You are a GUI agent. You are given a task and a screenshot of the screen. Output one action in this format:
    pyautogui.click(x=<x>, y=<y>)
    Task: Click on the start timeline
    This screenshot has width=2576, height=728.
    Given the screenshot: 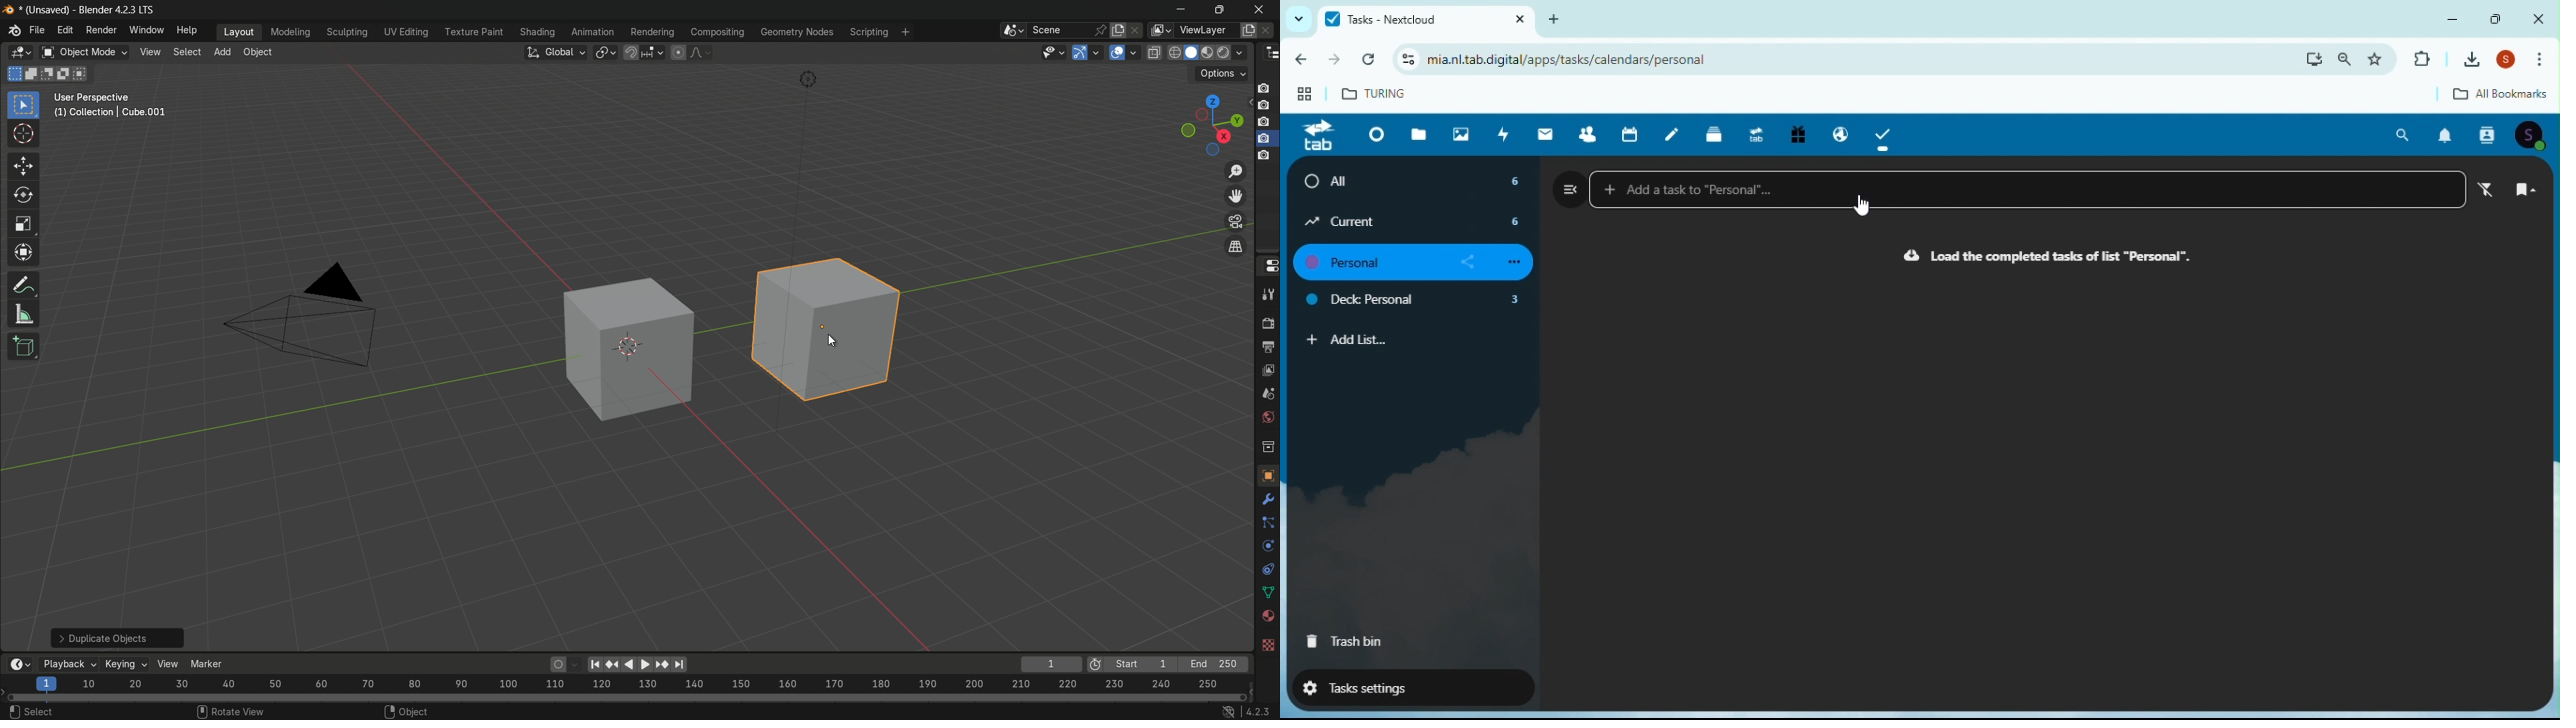 What is the action you would take?
    pyautogui.click(x=1141, y=665)
    